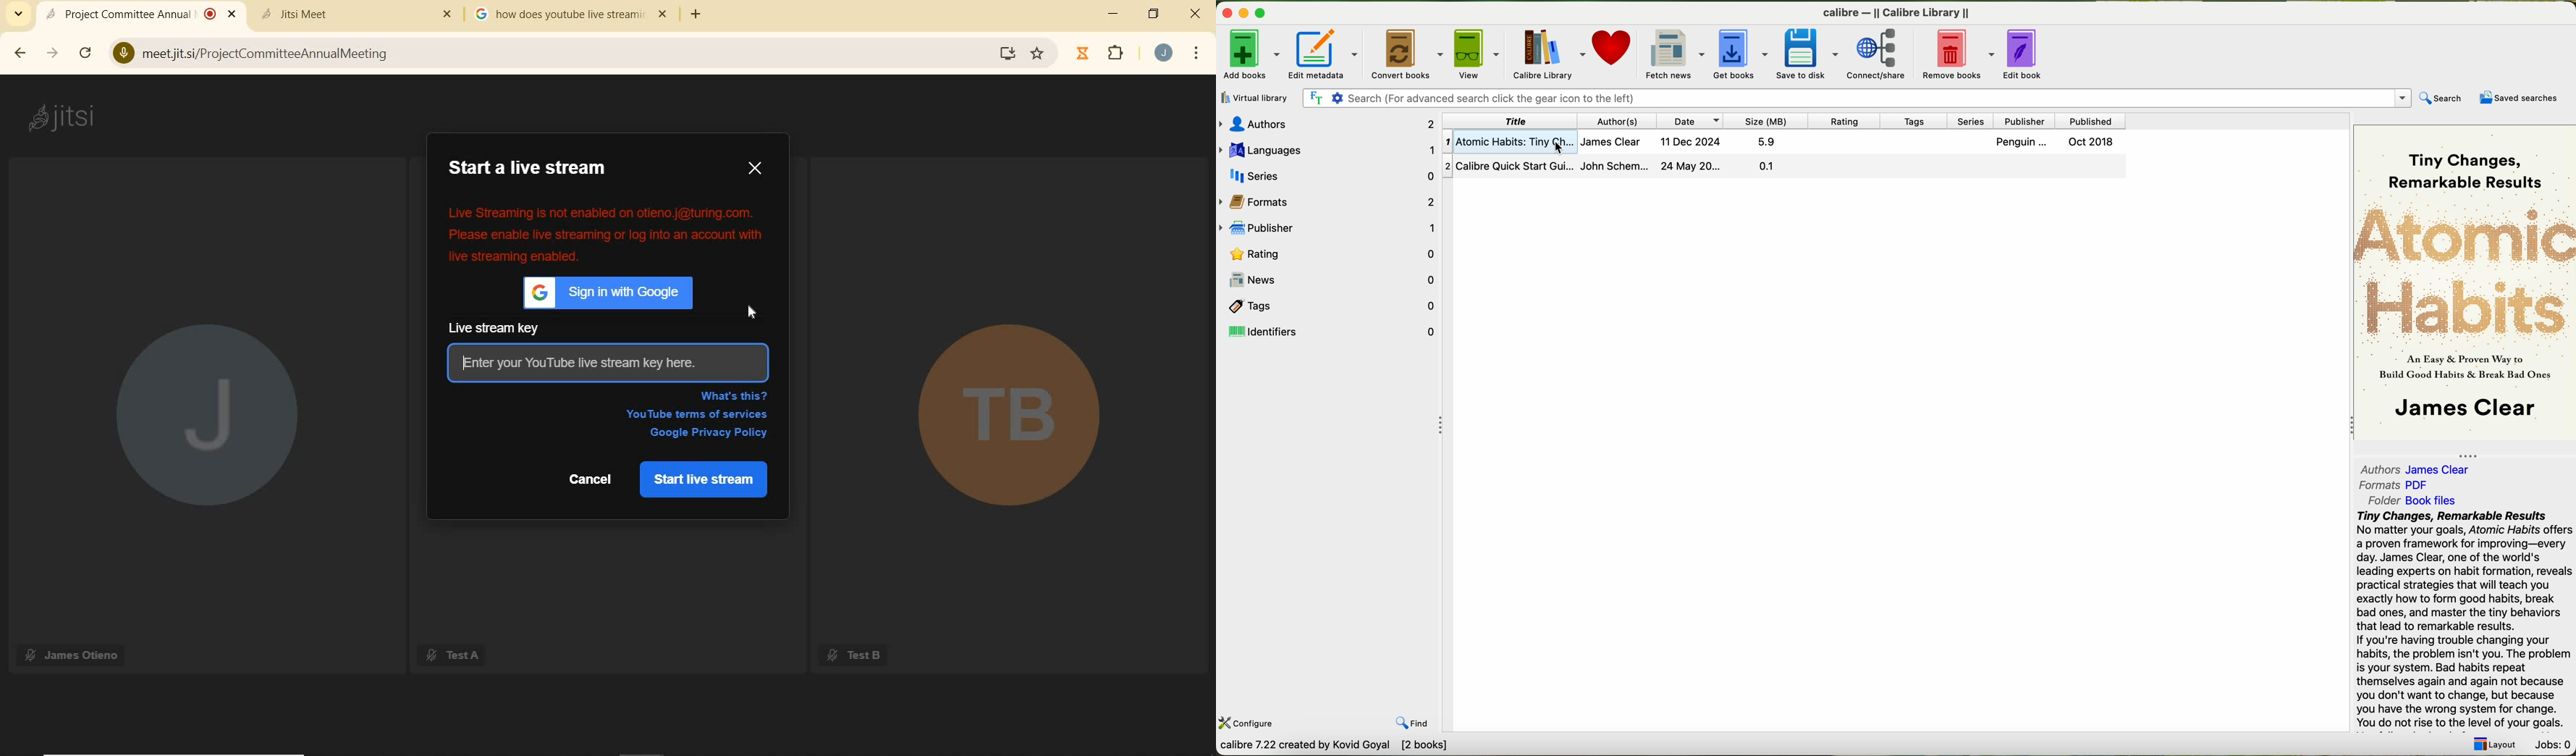 Image resolution: width=2576 pixels, height=756 pixels. Describe the element at coordinates (1784, 166) in the screenshot. I see `second book` at that location.